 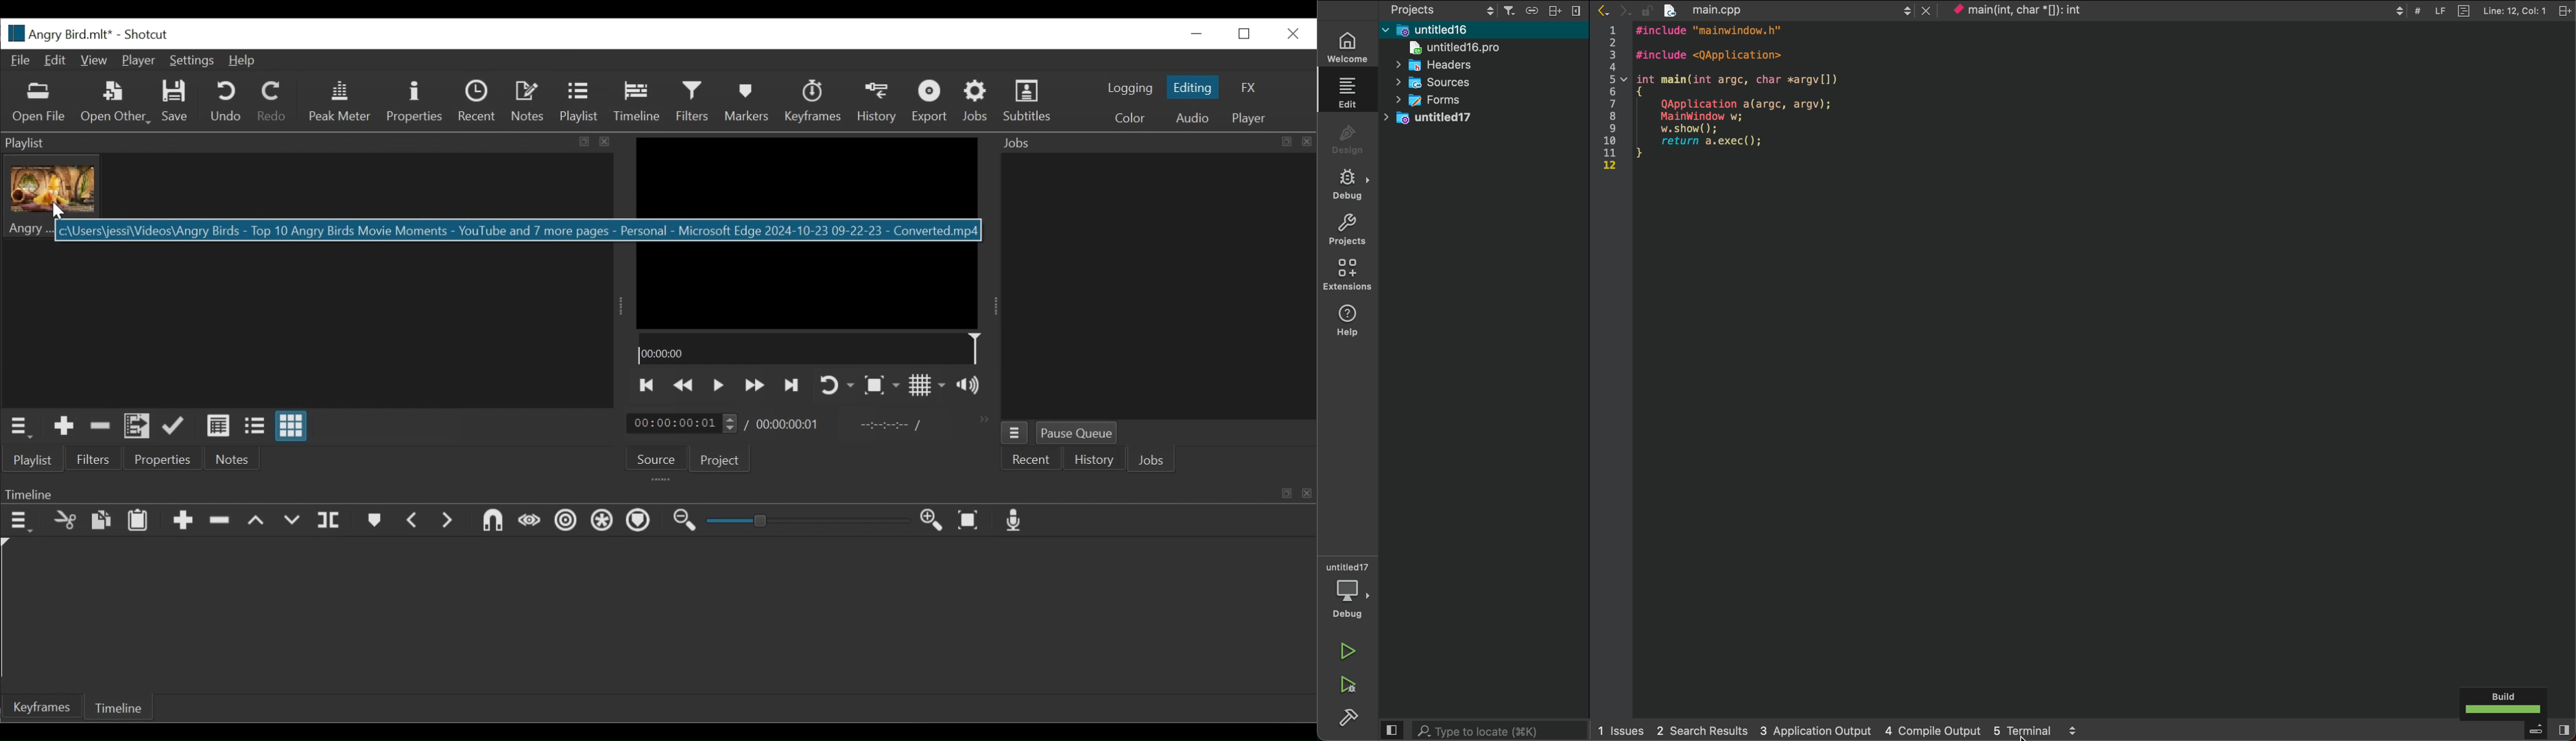 I want to click on Jobs Menu, so click(x=1014, y=433).